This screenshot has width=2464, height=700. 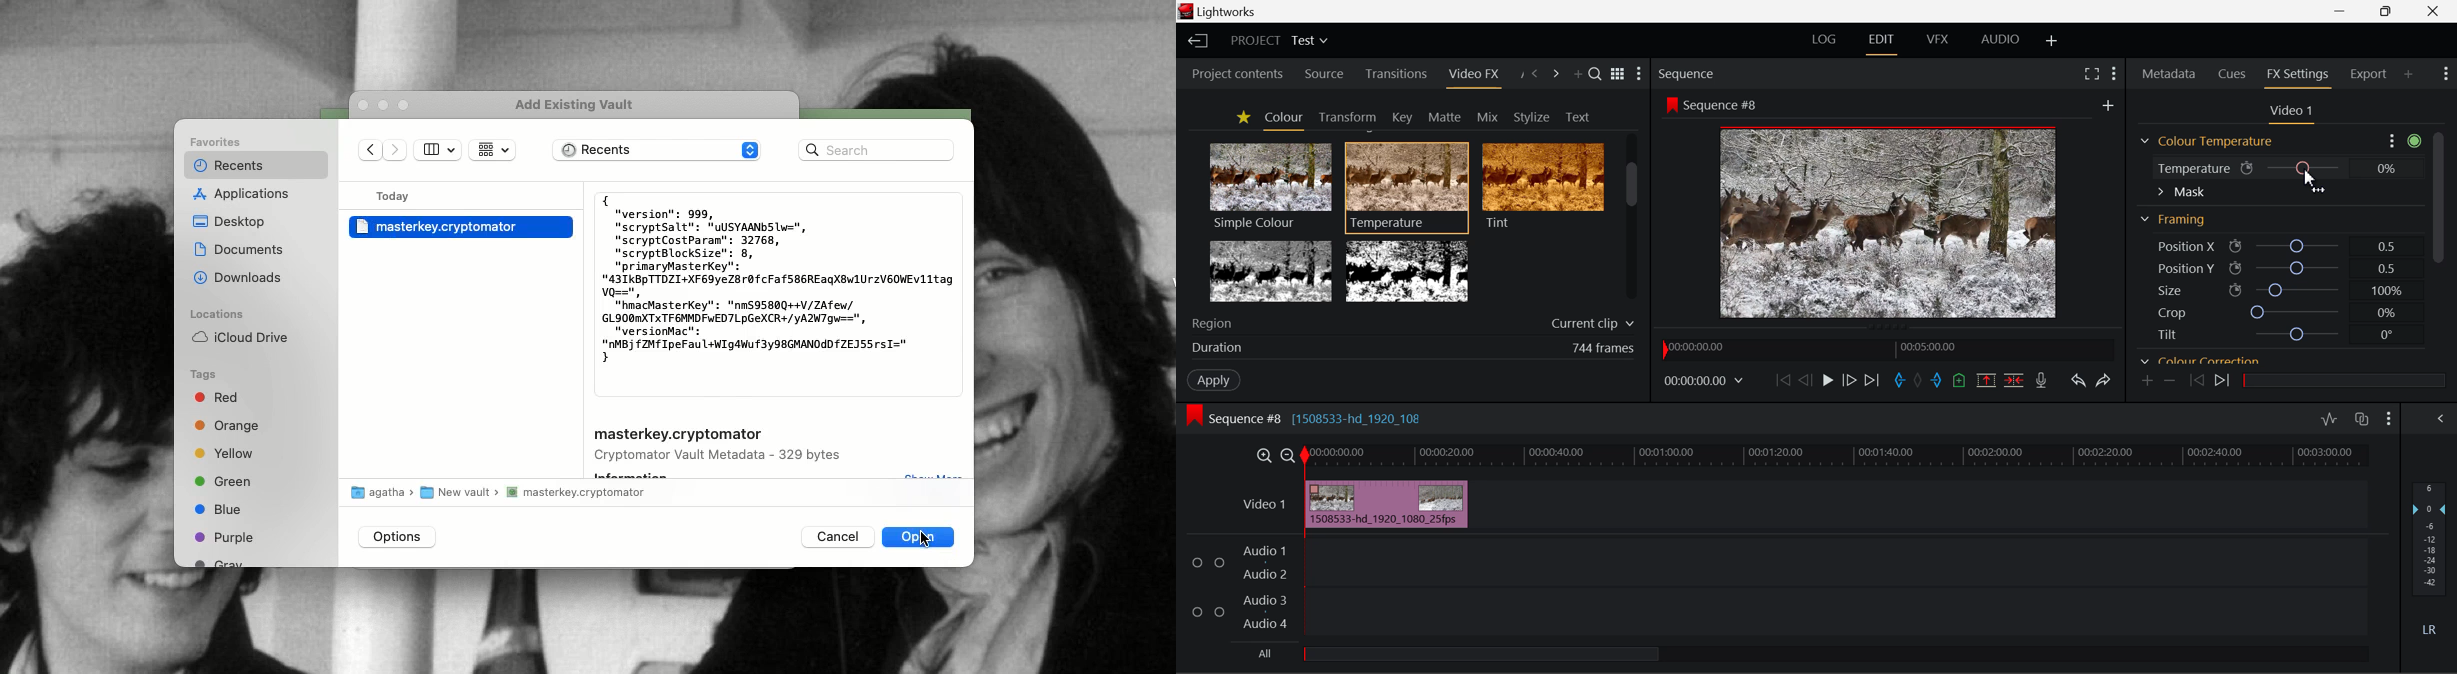 What do you see at coordinates (2210, 141) in the screenshot?
I see `Colour Temperature` at bounding box center [2210, 141].